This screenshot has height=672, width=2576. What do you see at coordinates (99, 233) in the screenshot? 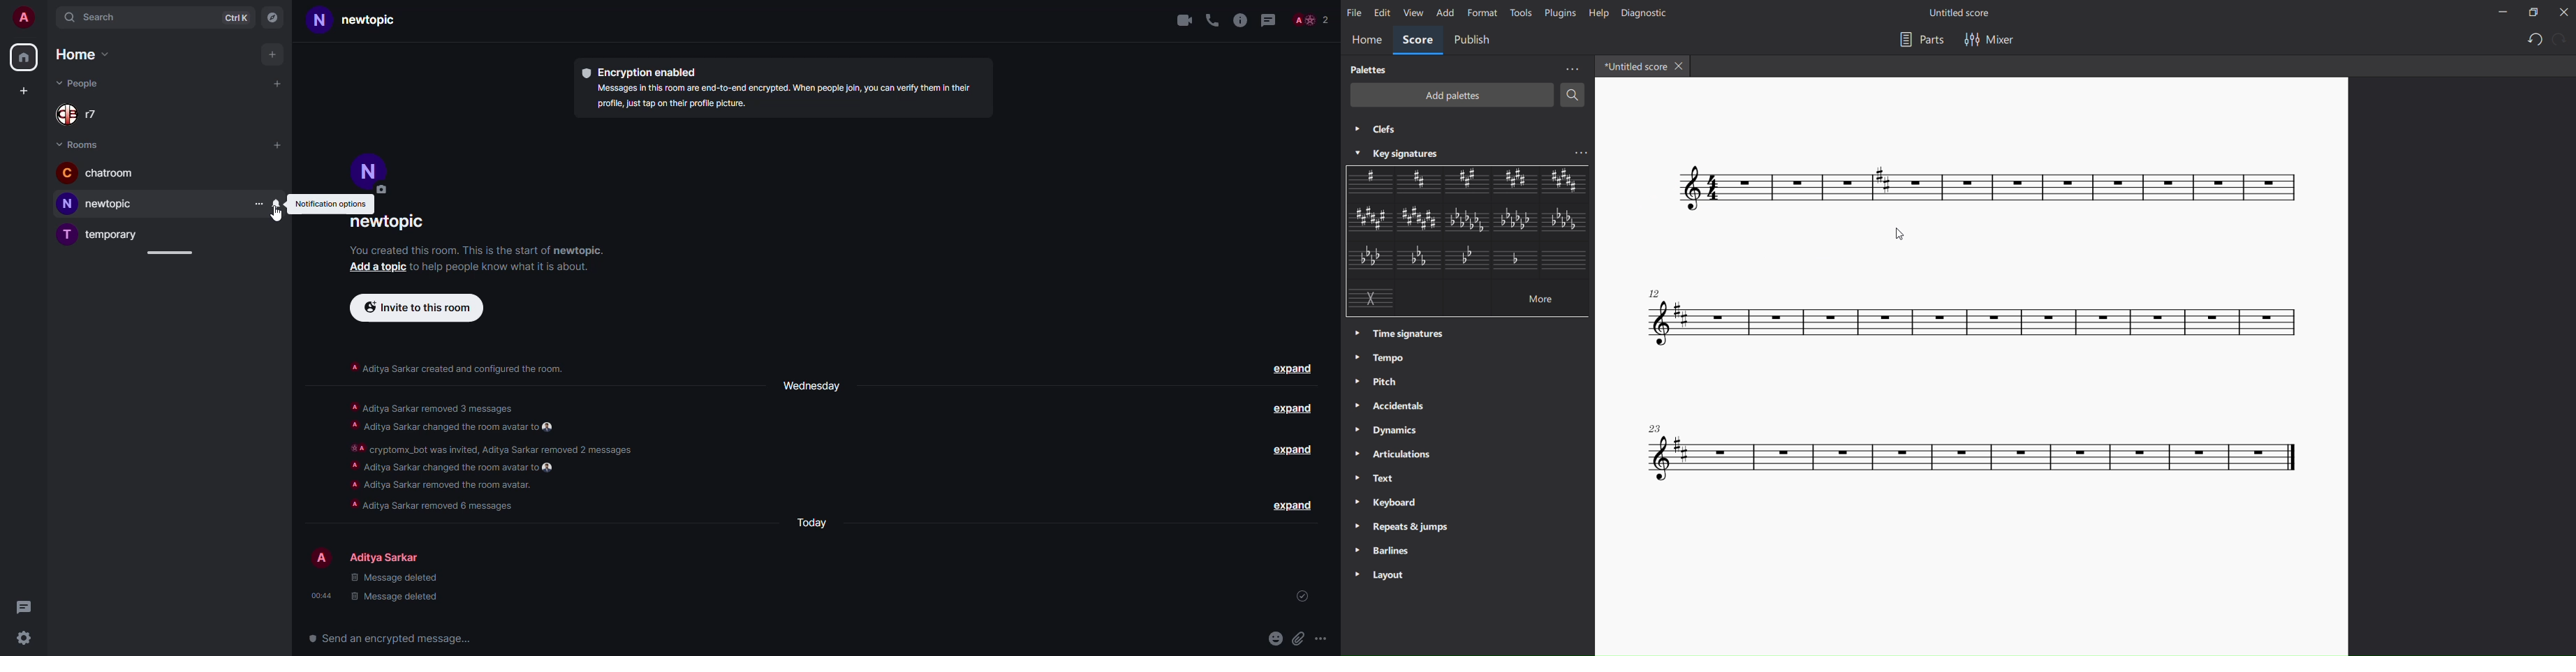
I see `room` at bounding box center [99, 233].